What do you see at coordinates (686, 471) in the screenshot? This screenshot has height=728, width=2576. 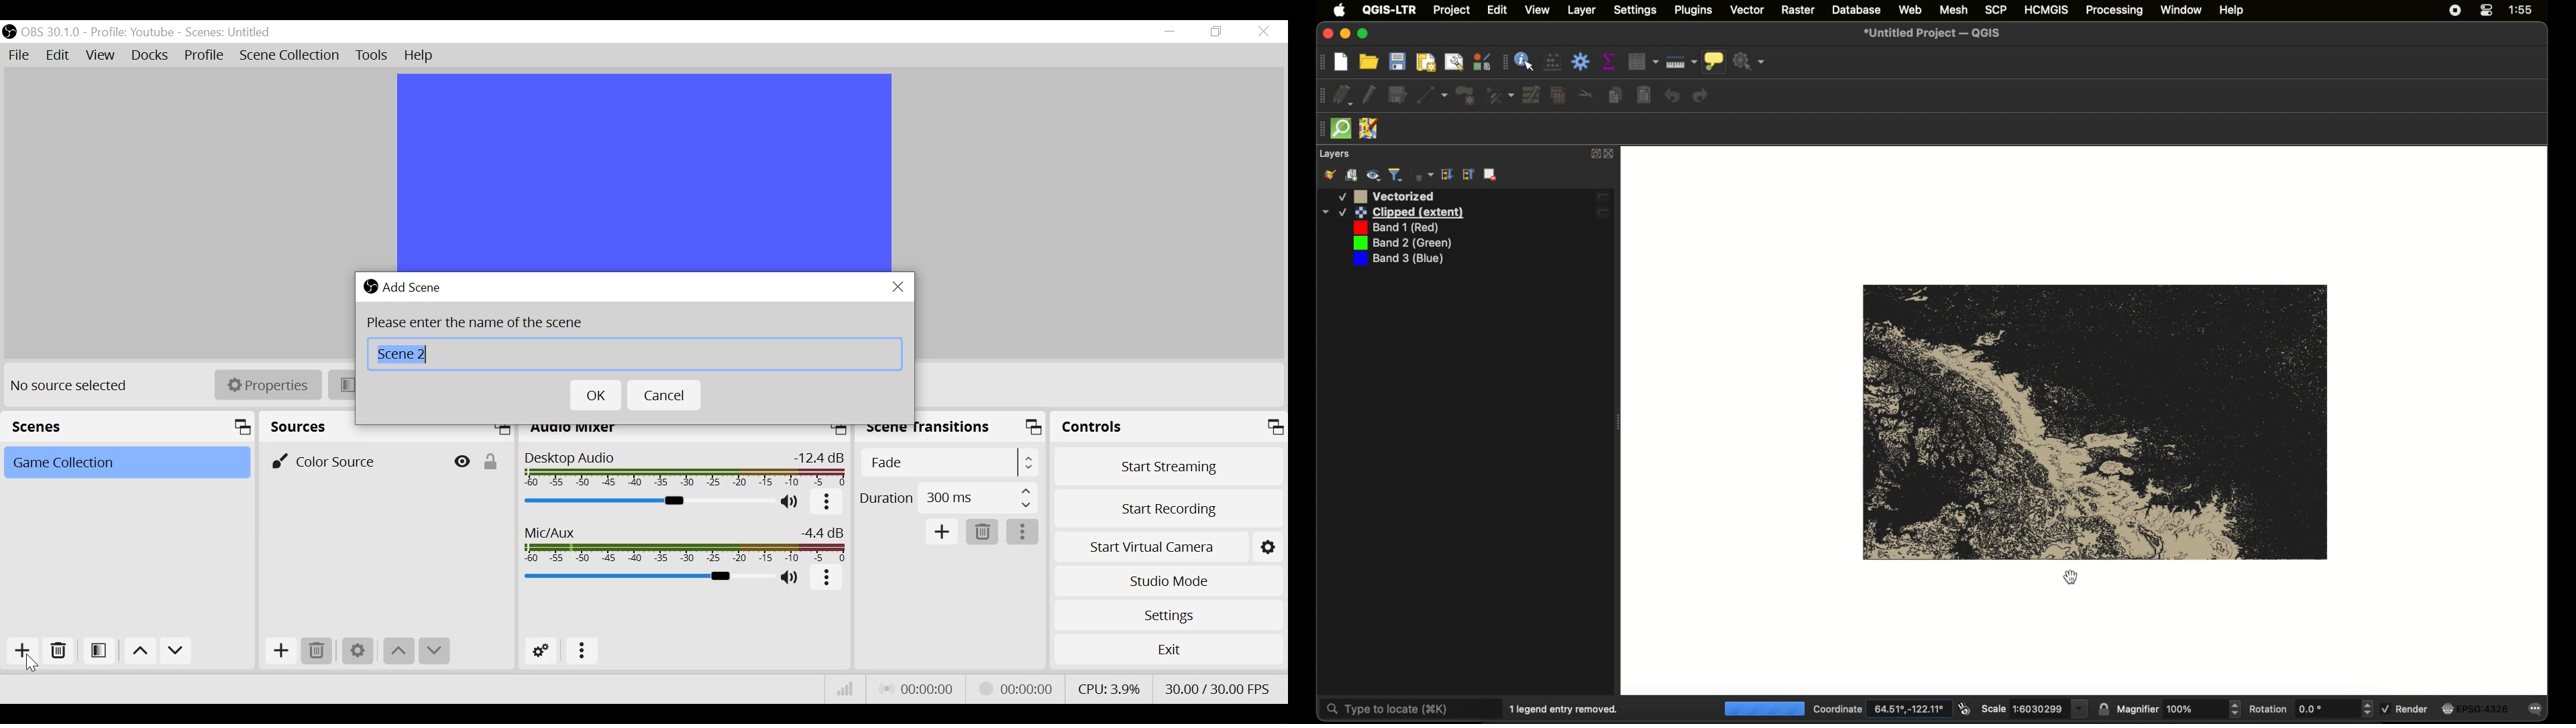 I see `Desktop Audio` at bounding box center [686, 471].